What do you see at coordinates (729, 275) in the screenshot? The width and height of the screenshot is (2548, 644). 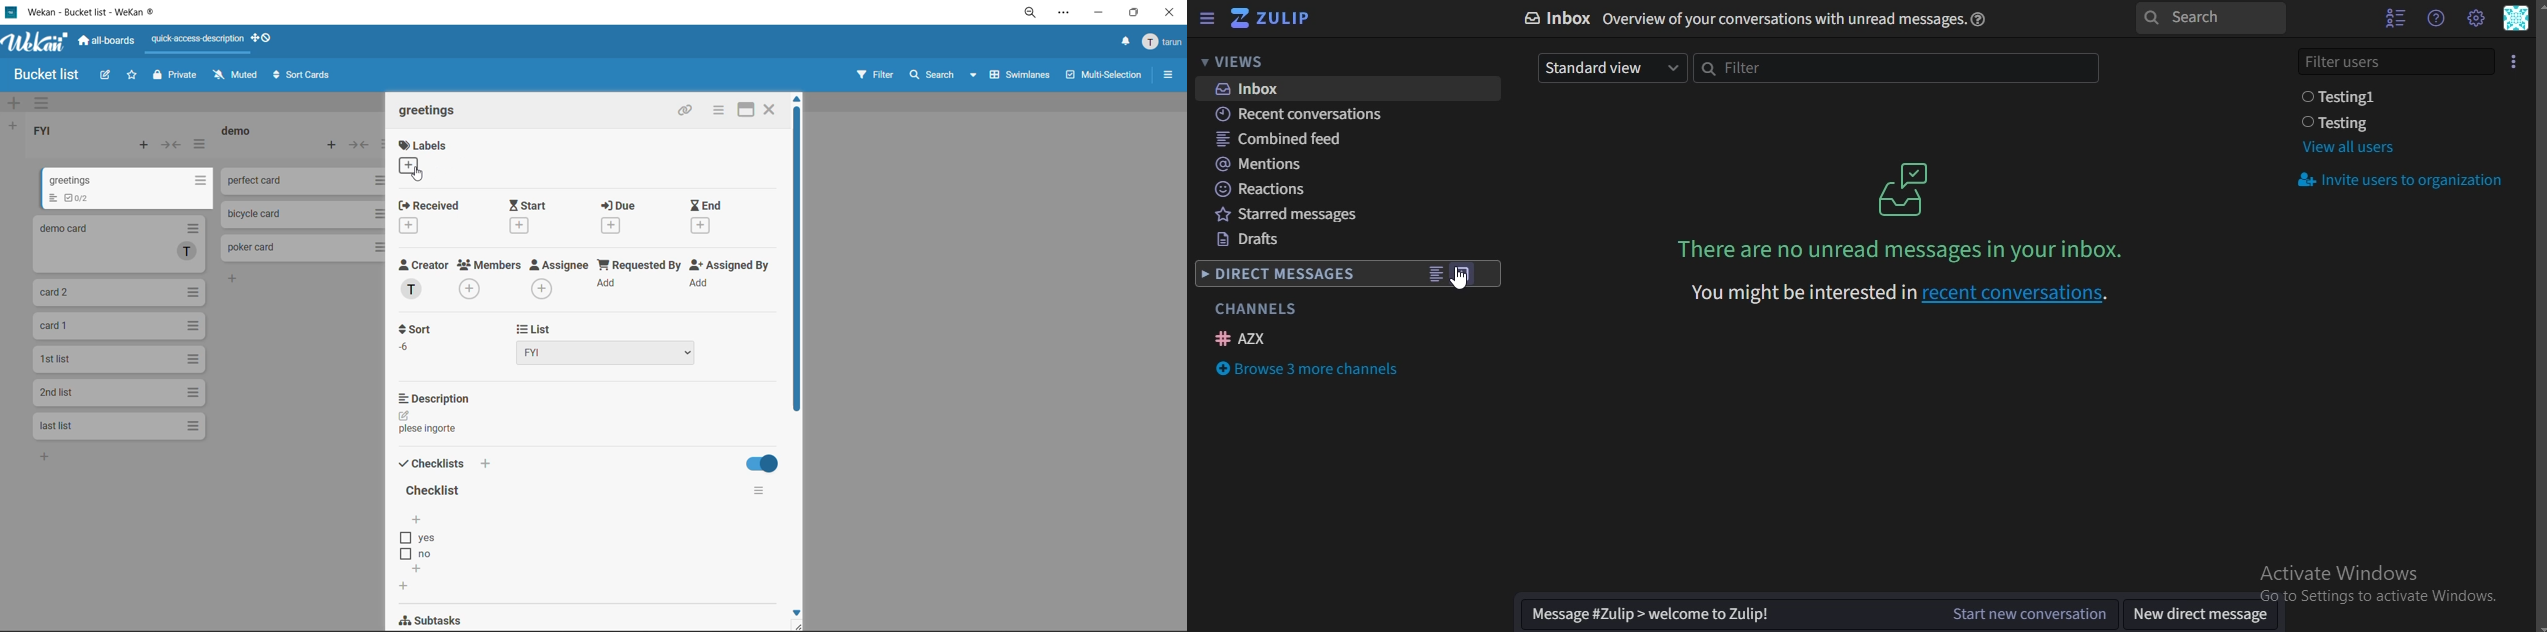 I see `assigned by` at bounding box center [729, 275].